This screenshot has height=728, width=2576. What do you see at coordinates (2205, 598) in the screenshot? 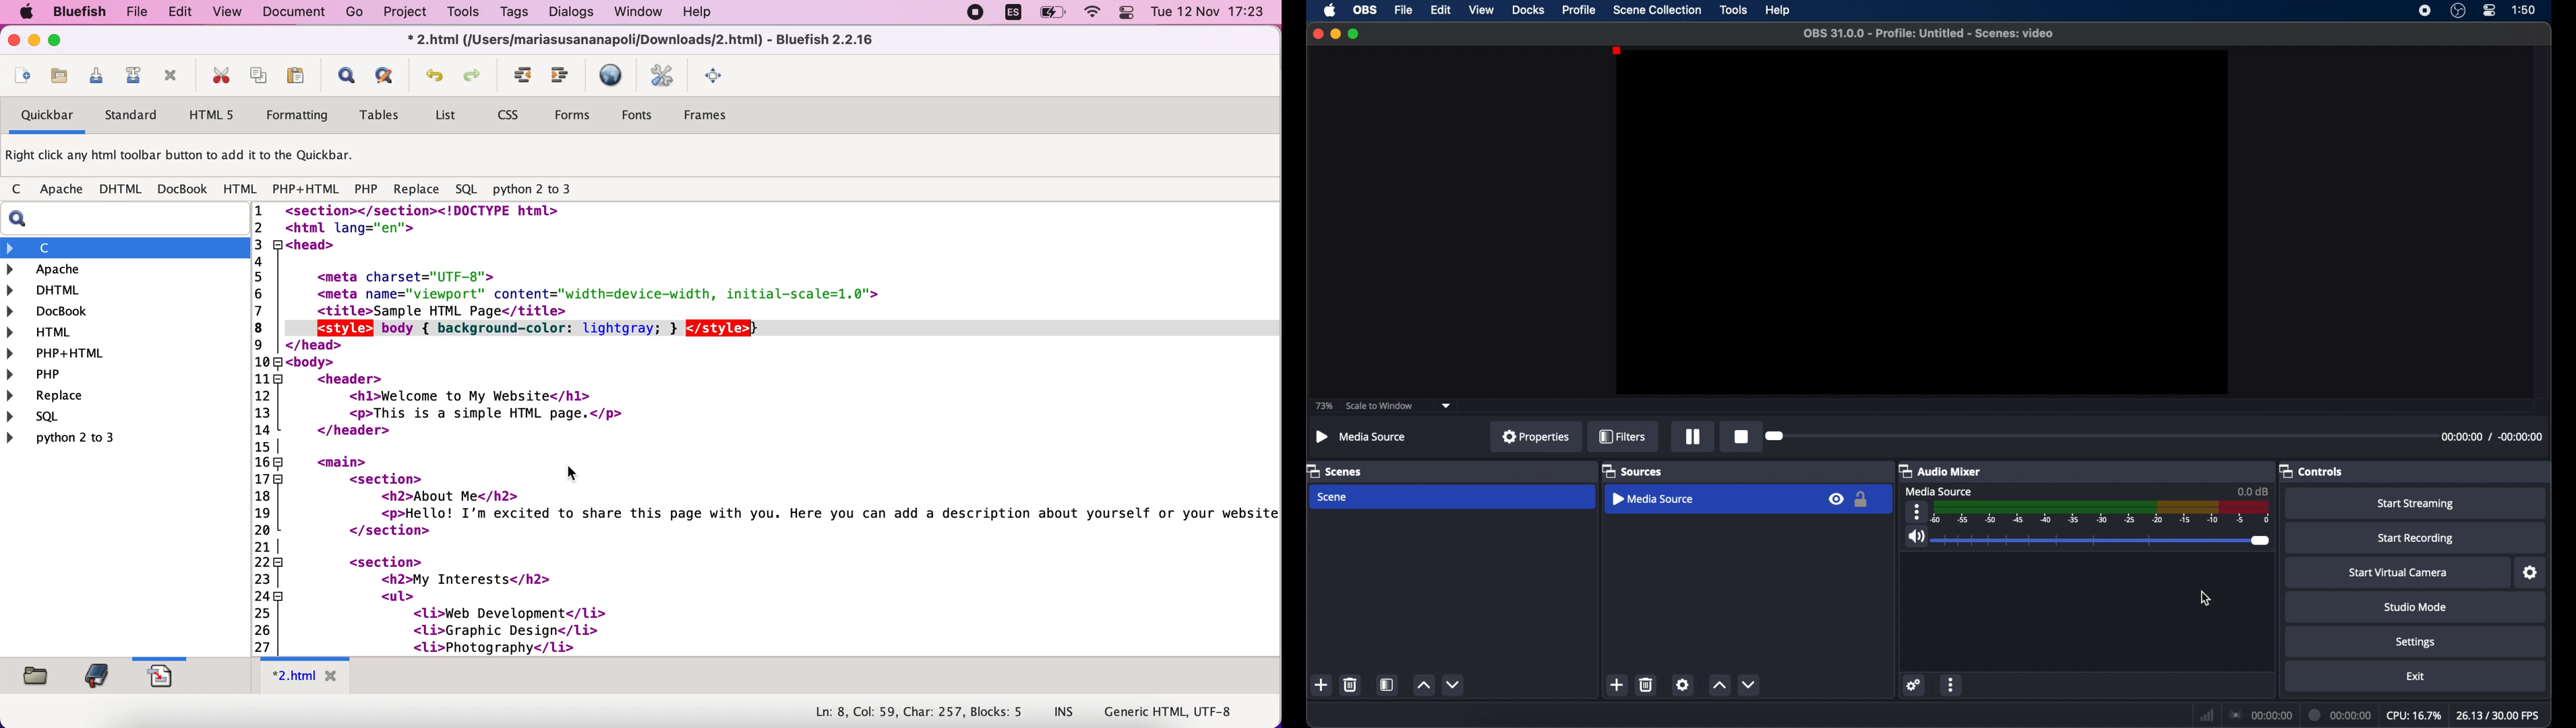
I see `cursor` at bounding box center [2205, 598].